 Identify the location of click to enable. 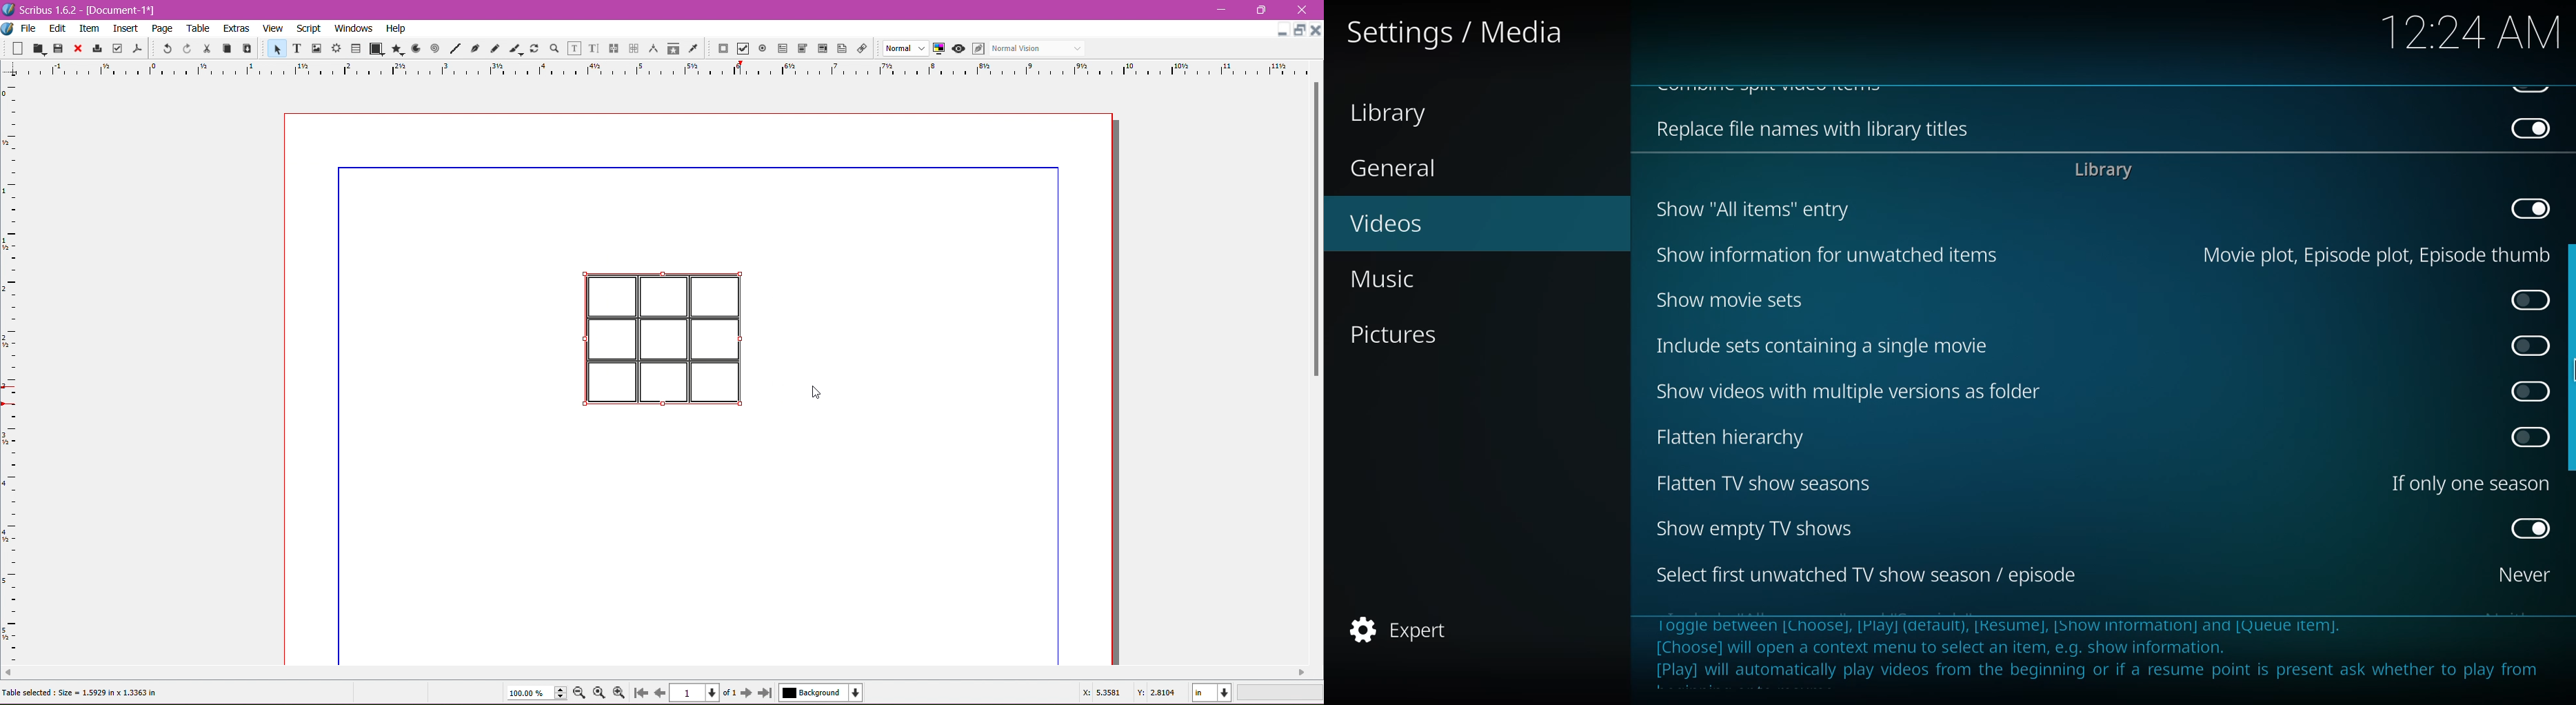
(2526, 299).